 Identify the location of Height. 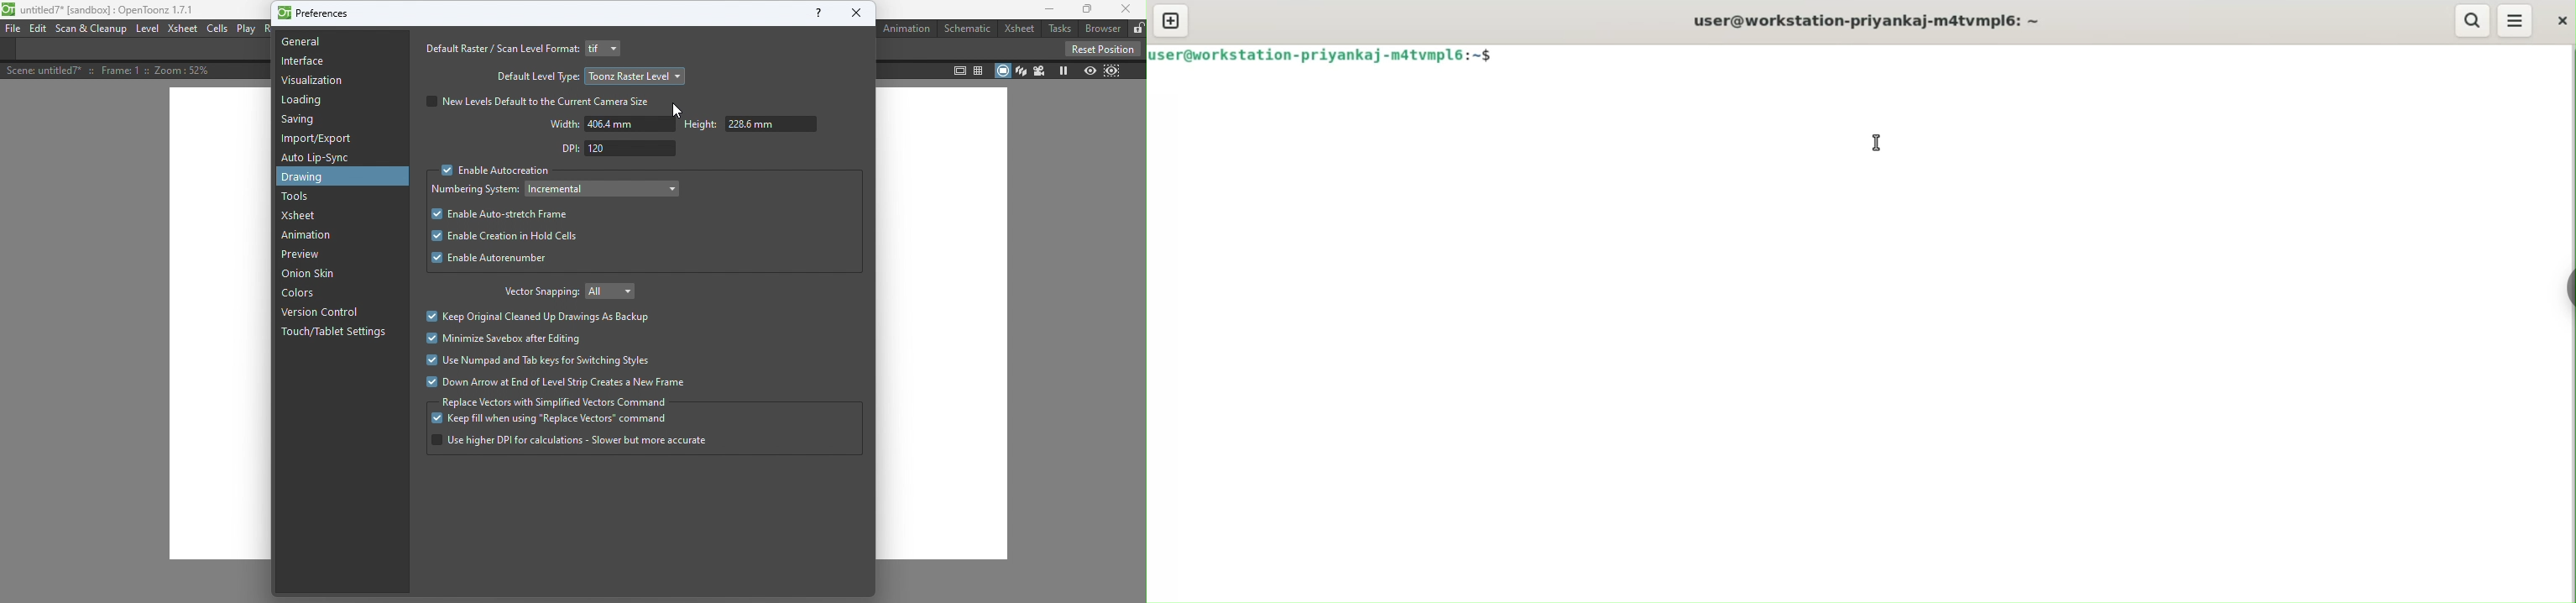
(756, 128).